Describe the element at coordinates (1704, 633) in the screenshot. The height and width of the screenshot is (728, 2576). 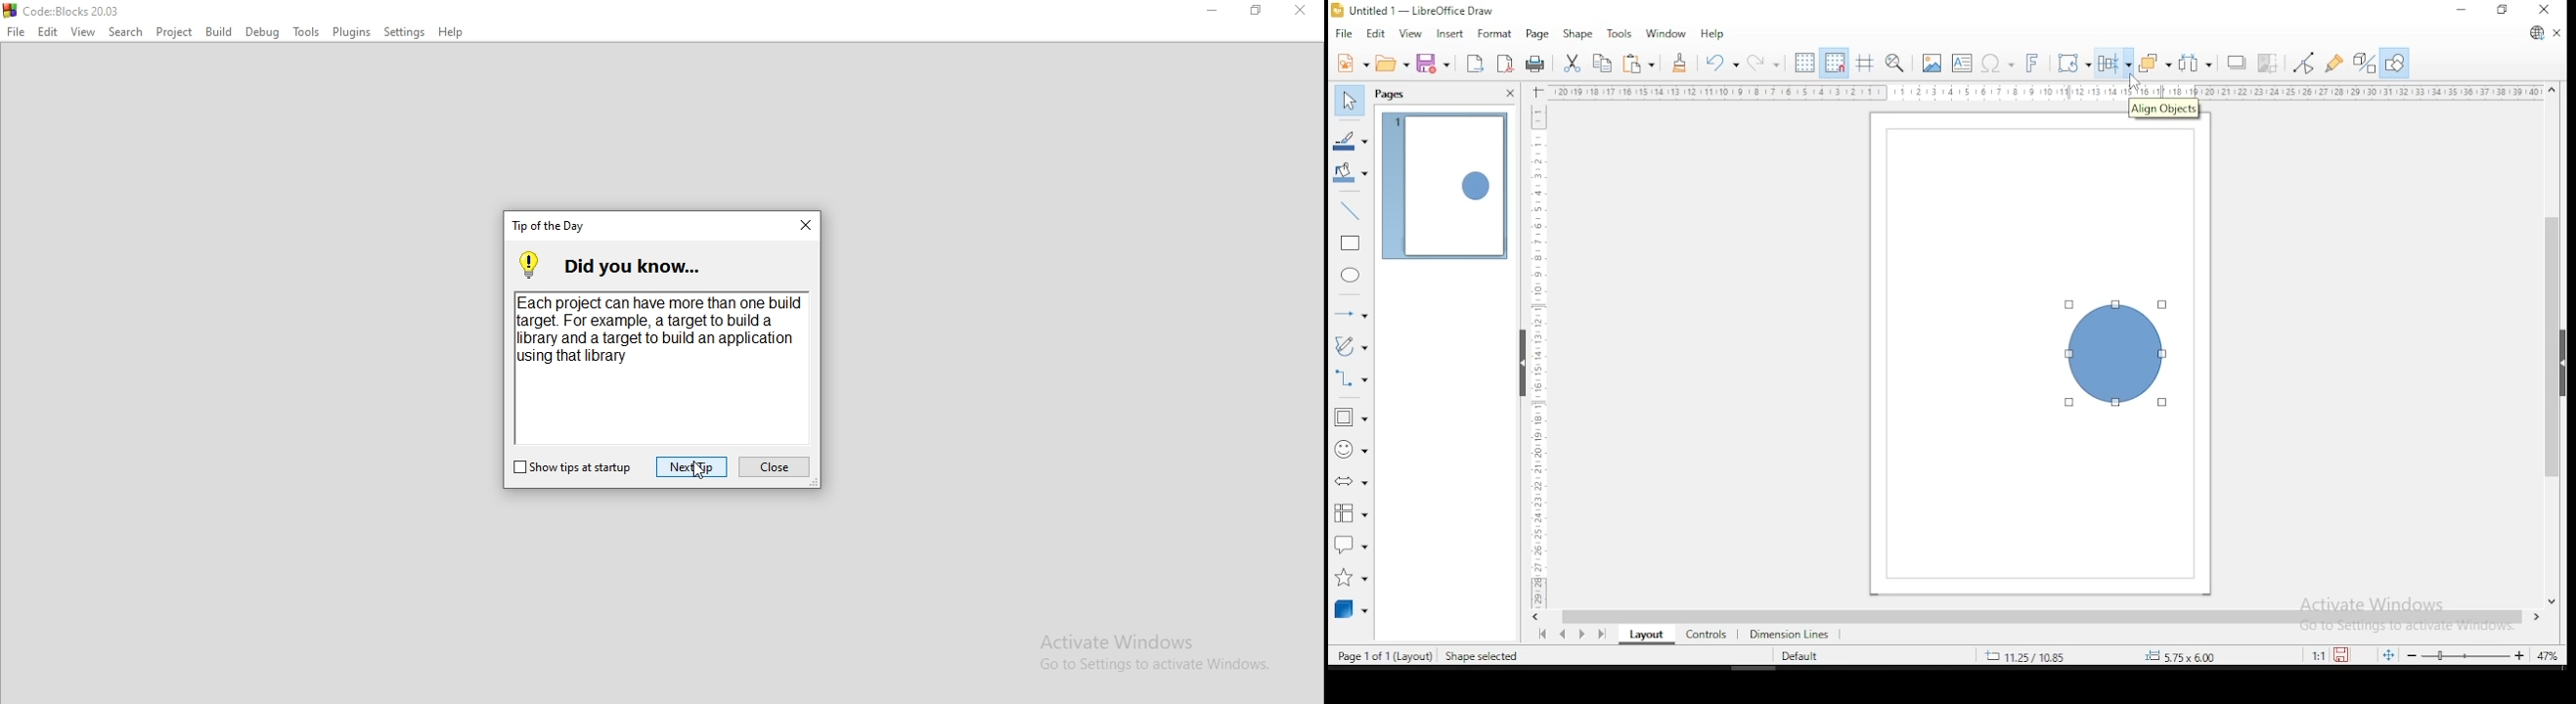
I see `controls` at that location.